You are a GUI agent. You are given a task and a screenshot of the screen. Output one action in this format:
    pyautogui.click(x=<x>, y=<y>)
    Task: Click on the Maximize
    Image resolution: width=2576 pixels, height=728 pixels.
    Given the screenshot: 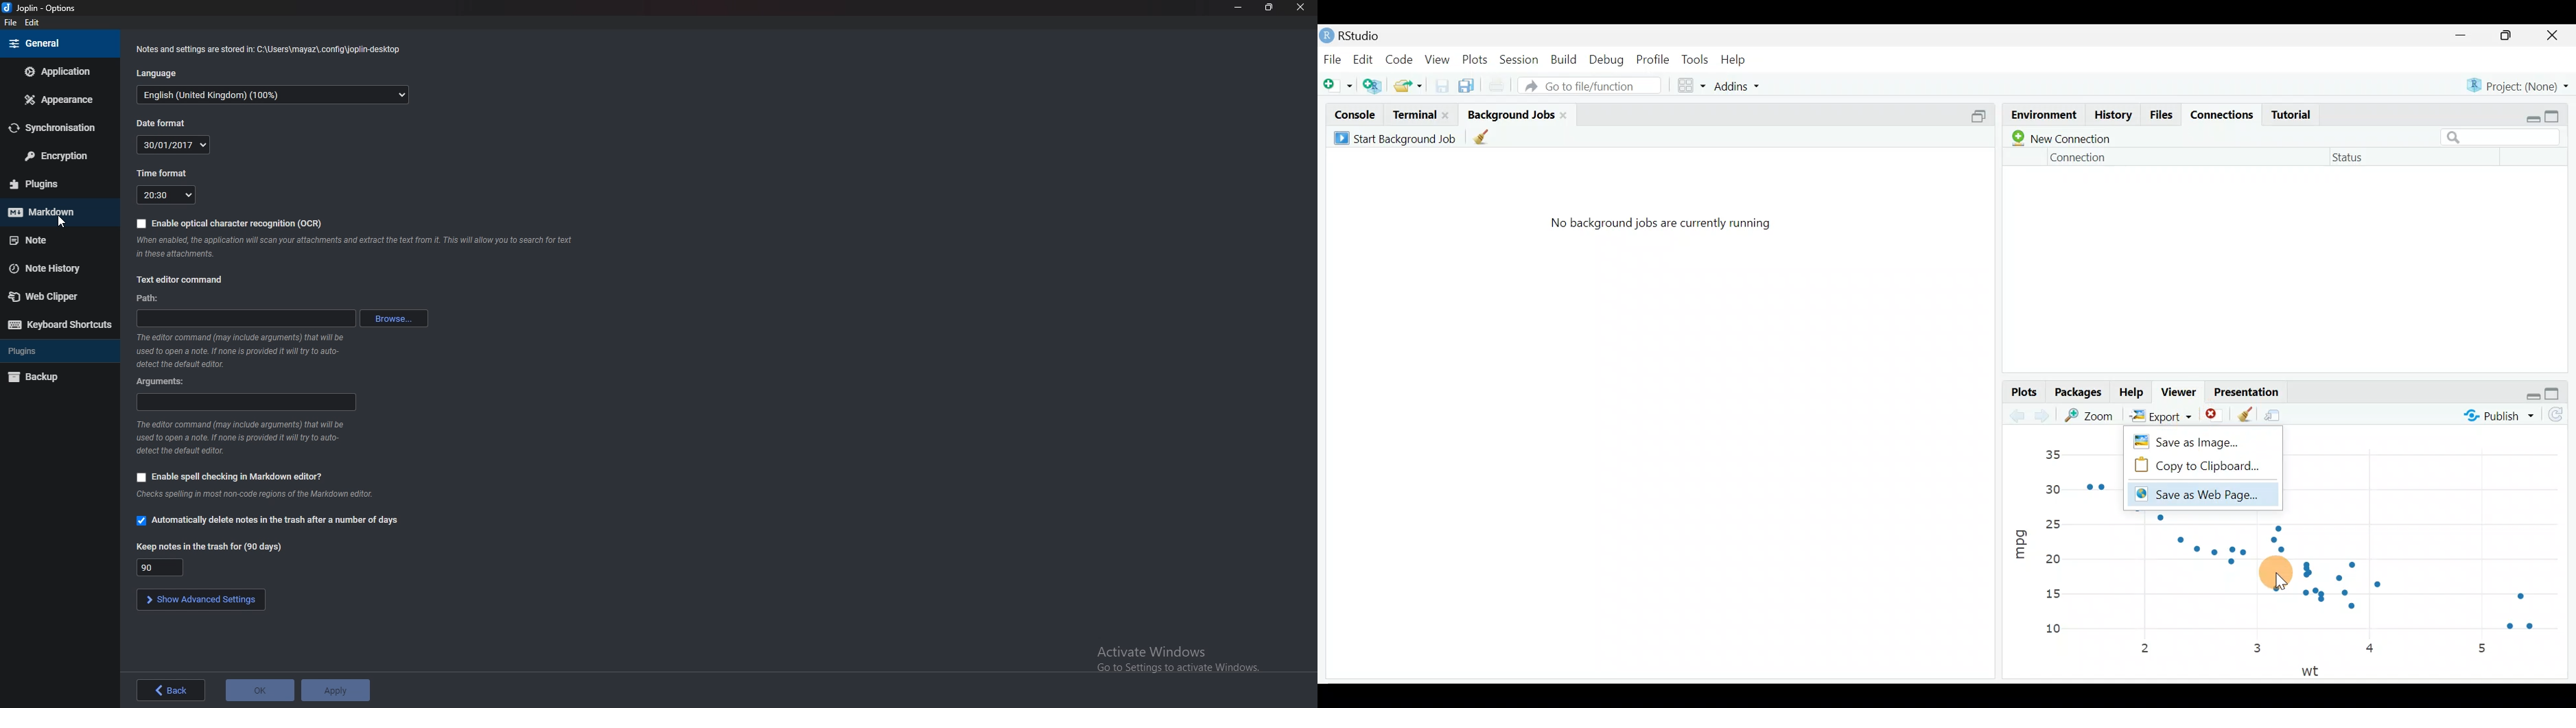 What is the action you would take?
    pyautogui.click(x=2561, y=117)
    